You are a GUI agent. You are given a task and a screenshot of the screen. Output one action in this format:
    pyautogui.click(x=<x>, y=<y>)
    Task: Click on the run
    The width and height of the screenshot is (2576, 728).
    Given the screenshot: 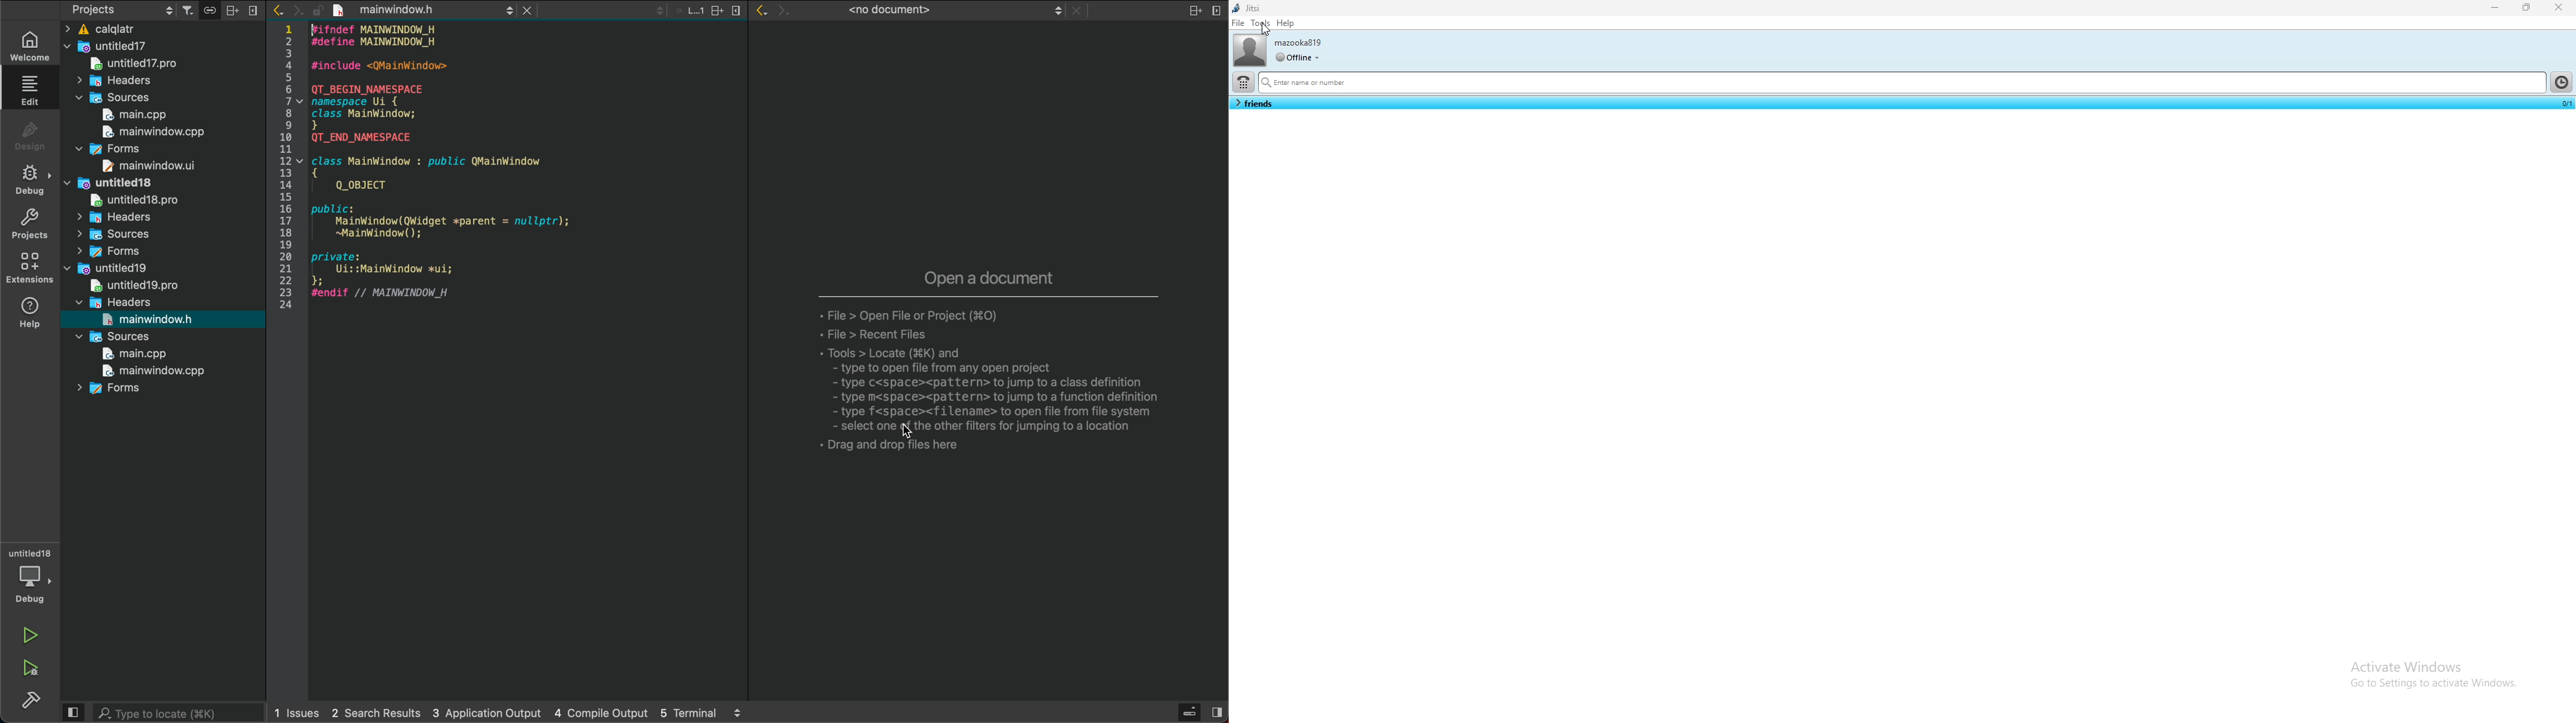 What is the action you would take?
    pyautogui.click(x=29, y=634)
    